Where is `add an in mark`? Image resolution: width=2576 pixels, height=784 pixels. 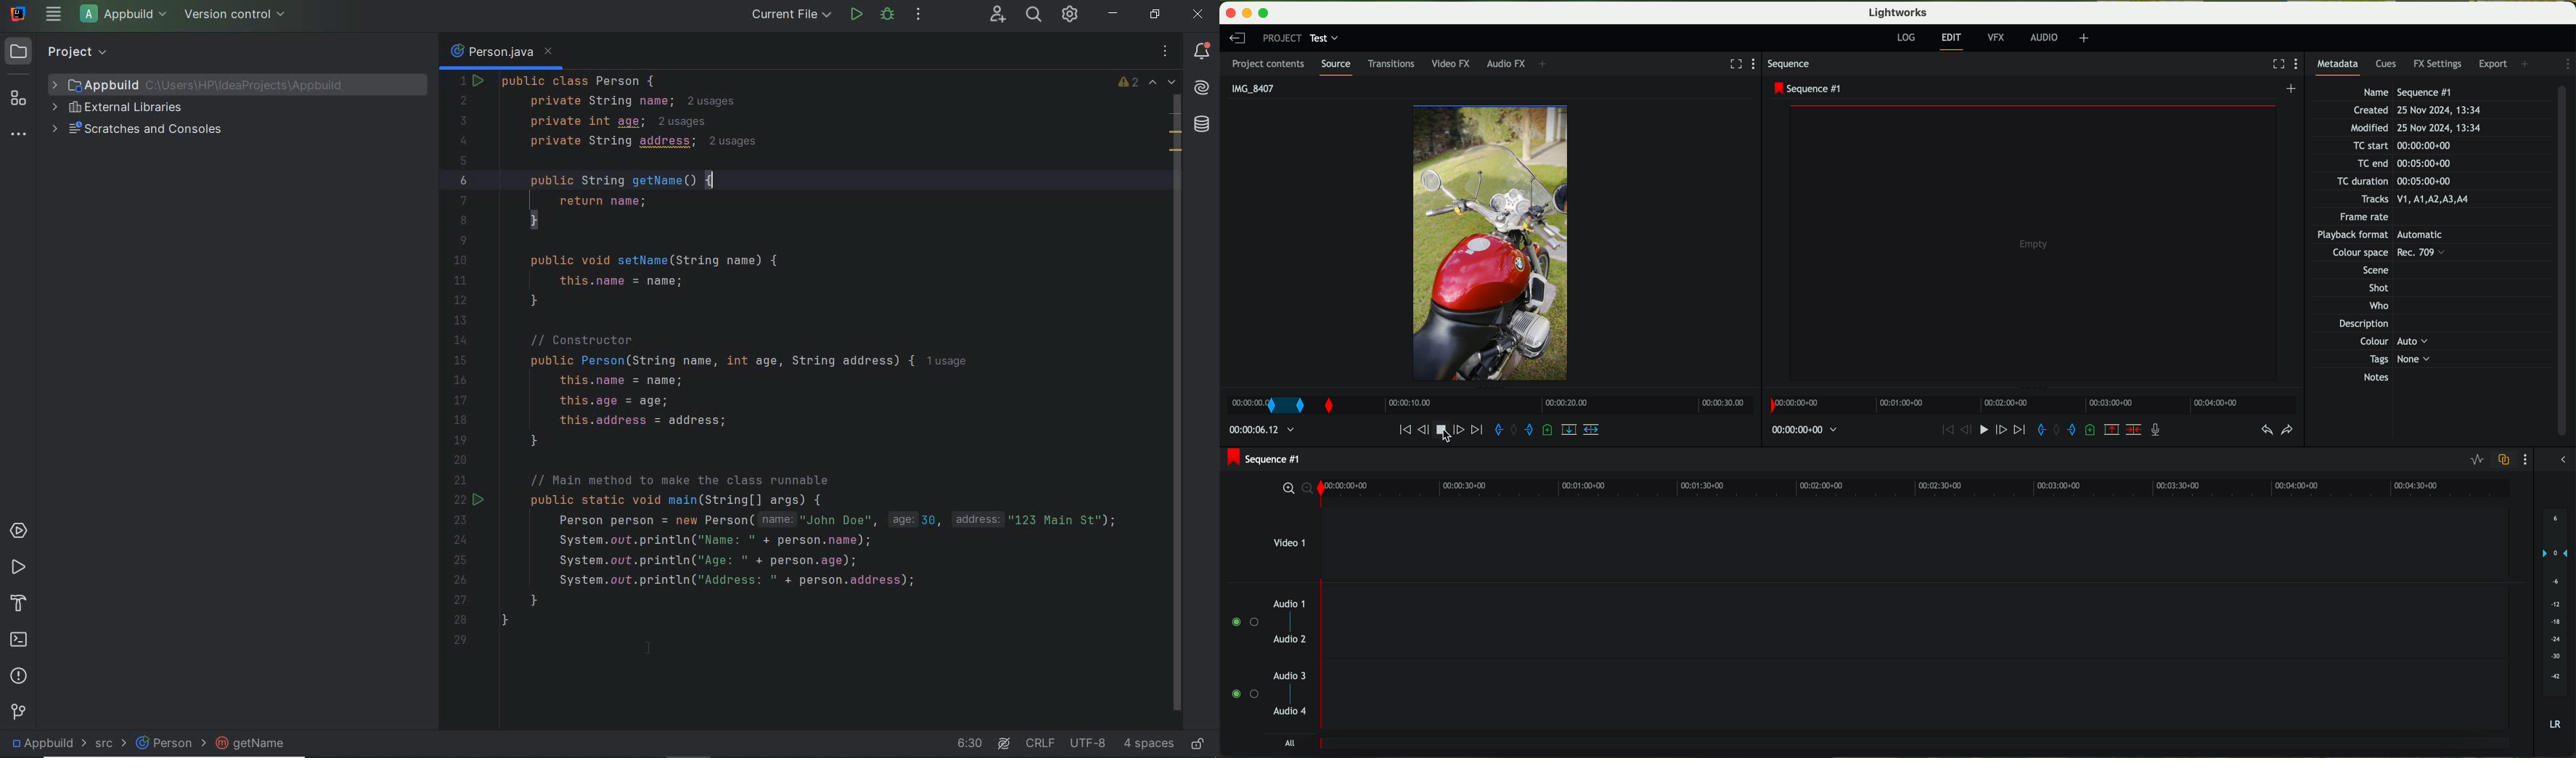
add an in mark is located at coordinates (1500, 431).